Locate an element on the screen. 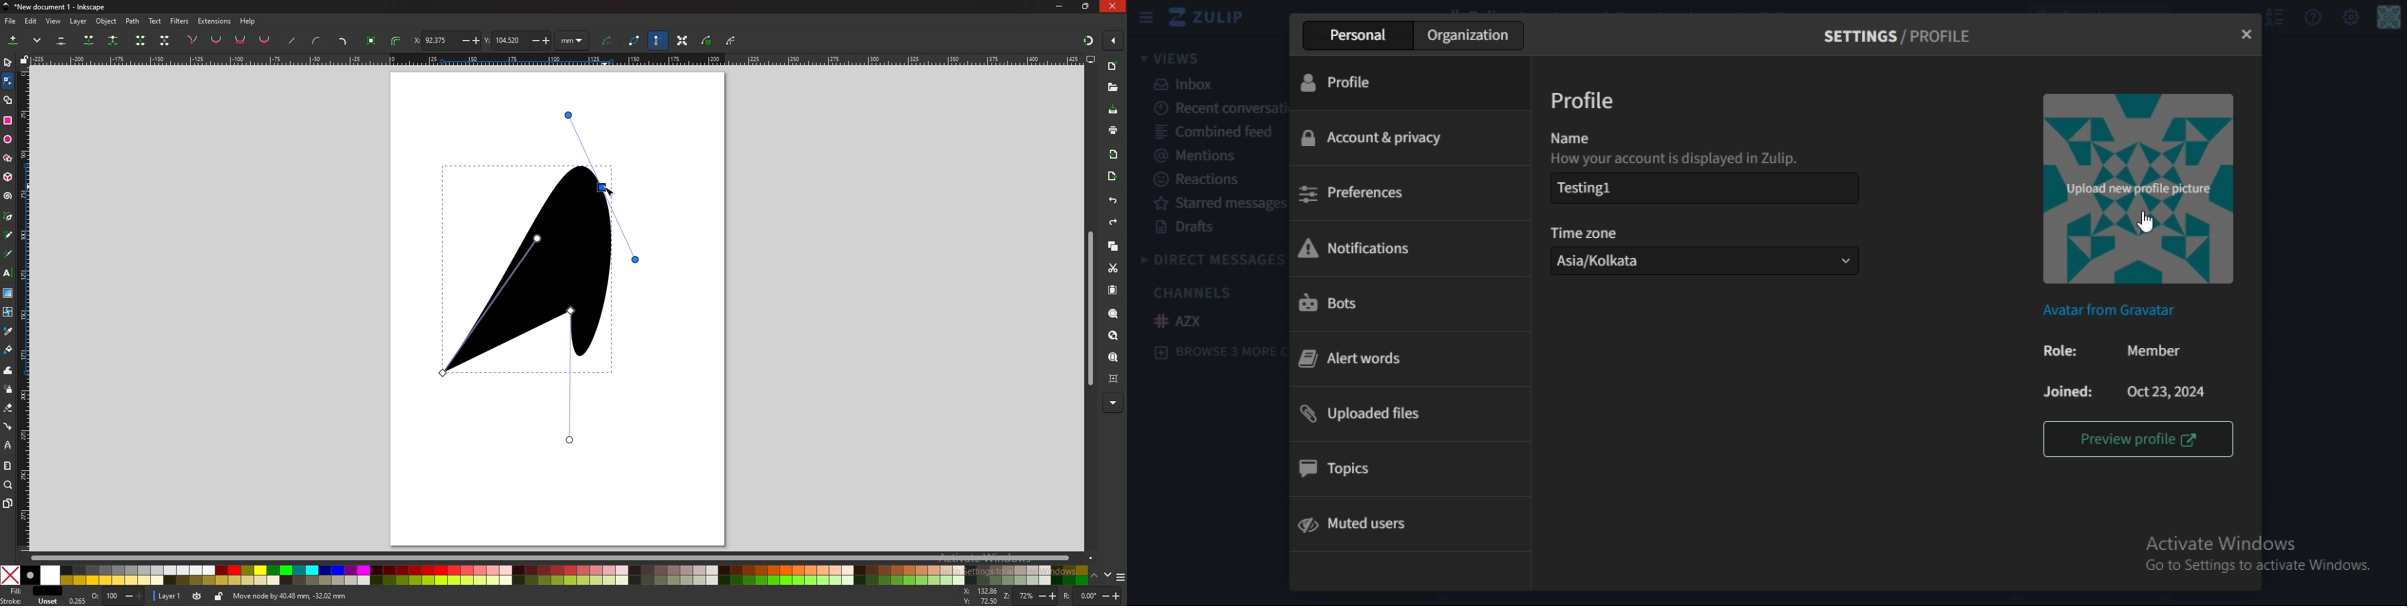 This screenshot has width=2408, height=616. opacity is located at coordinates (117, 596).